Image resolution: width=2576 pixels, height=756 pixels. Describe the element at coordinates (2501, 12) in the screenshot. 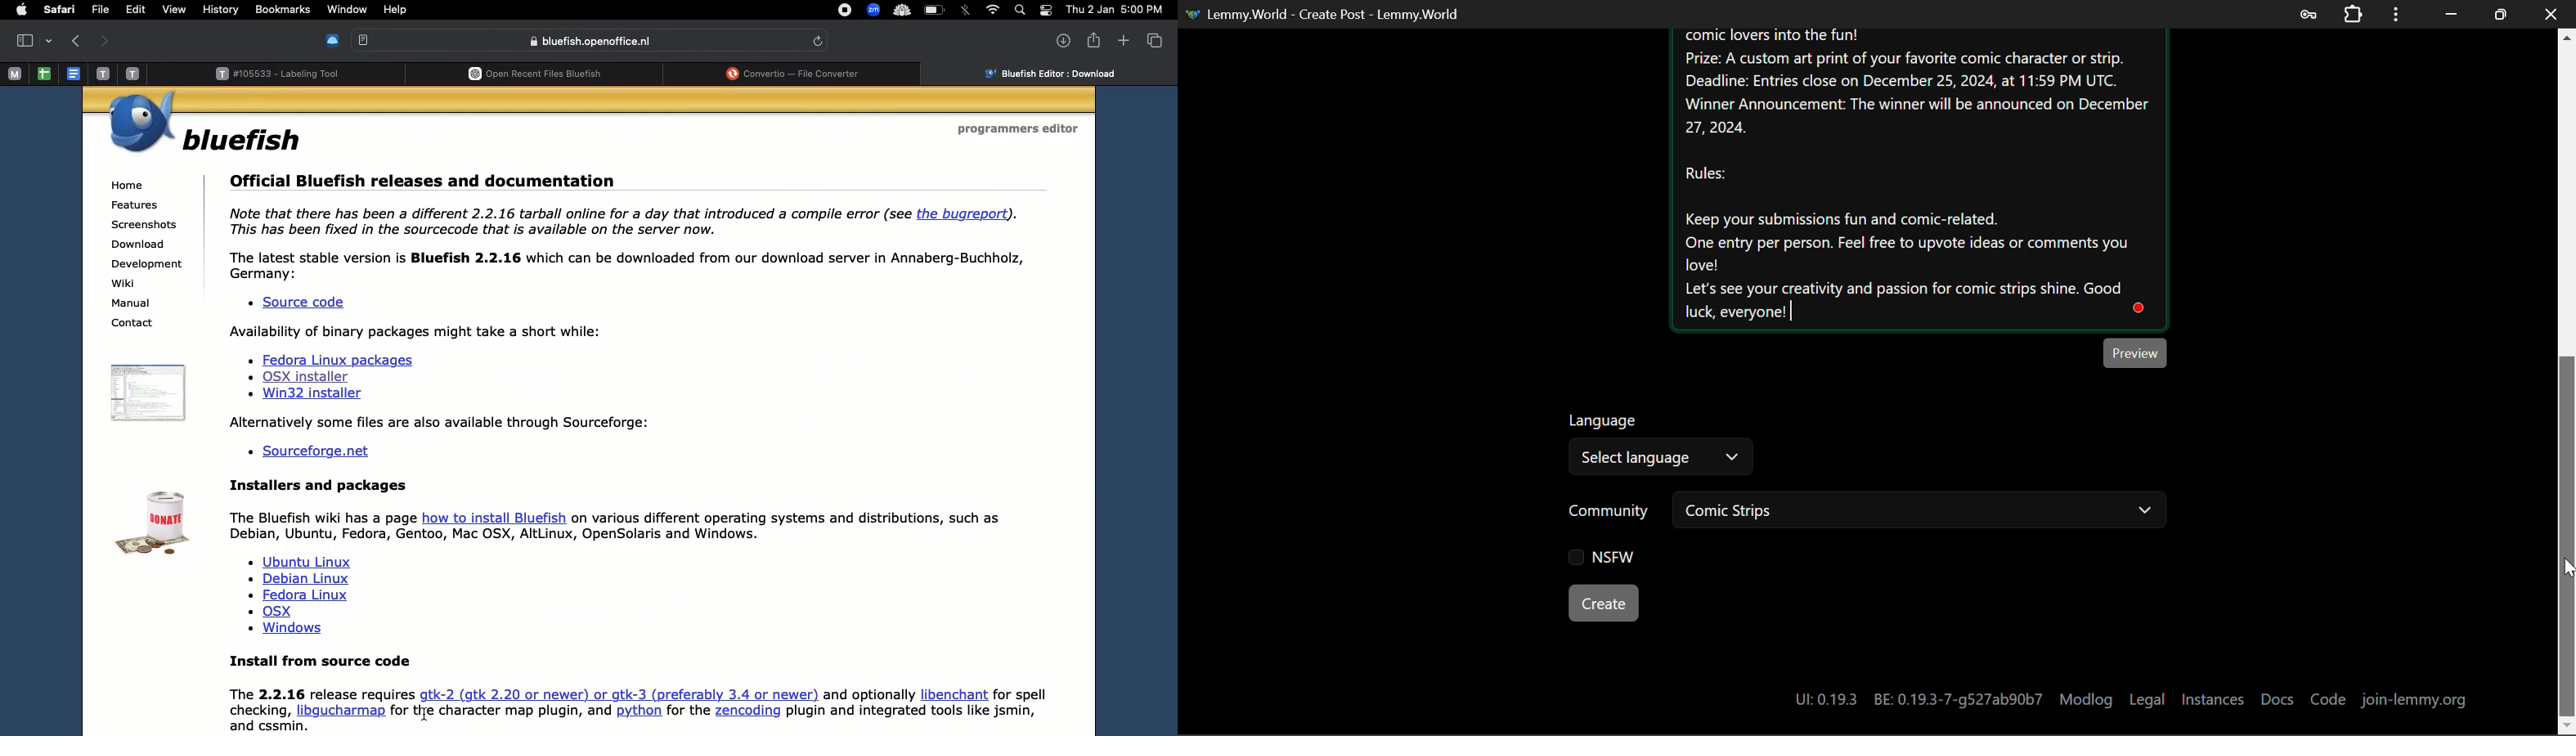

I see `Minimize Window` at that location.